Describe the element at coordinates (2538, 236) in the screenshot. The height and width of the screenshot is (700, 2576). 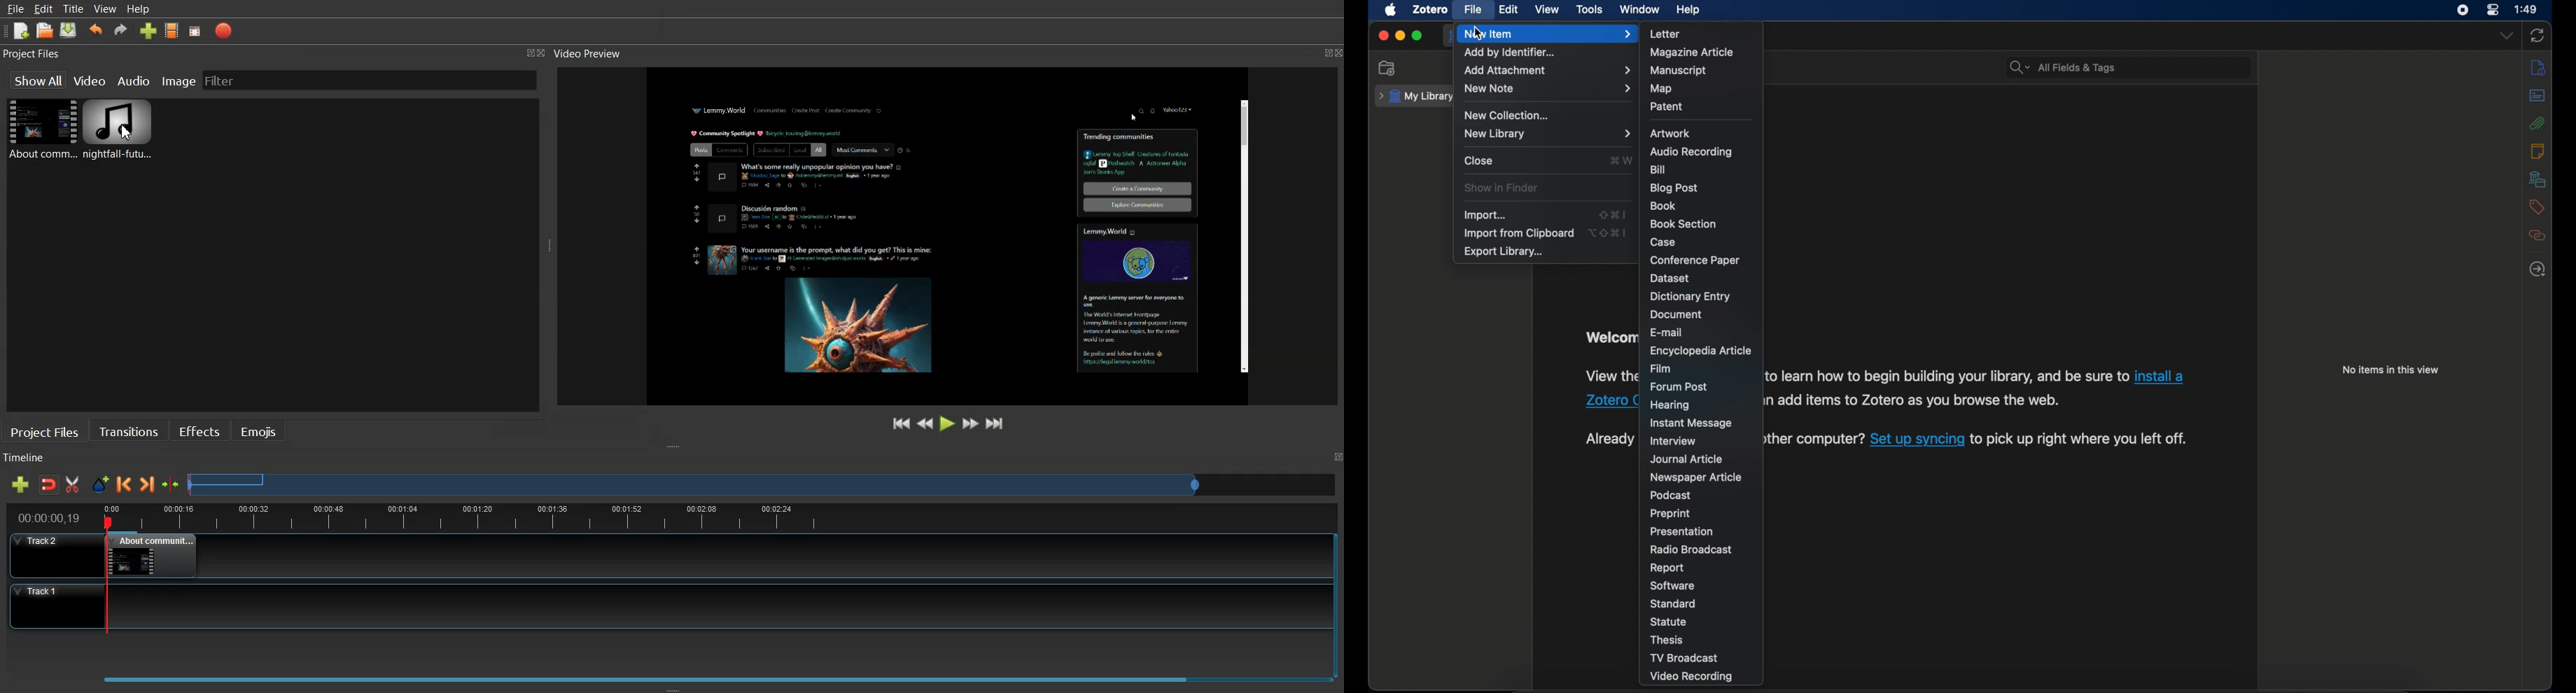
I see `related` at that location.